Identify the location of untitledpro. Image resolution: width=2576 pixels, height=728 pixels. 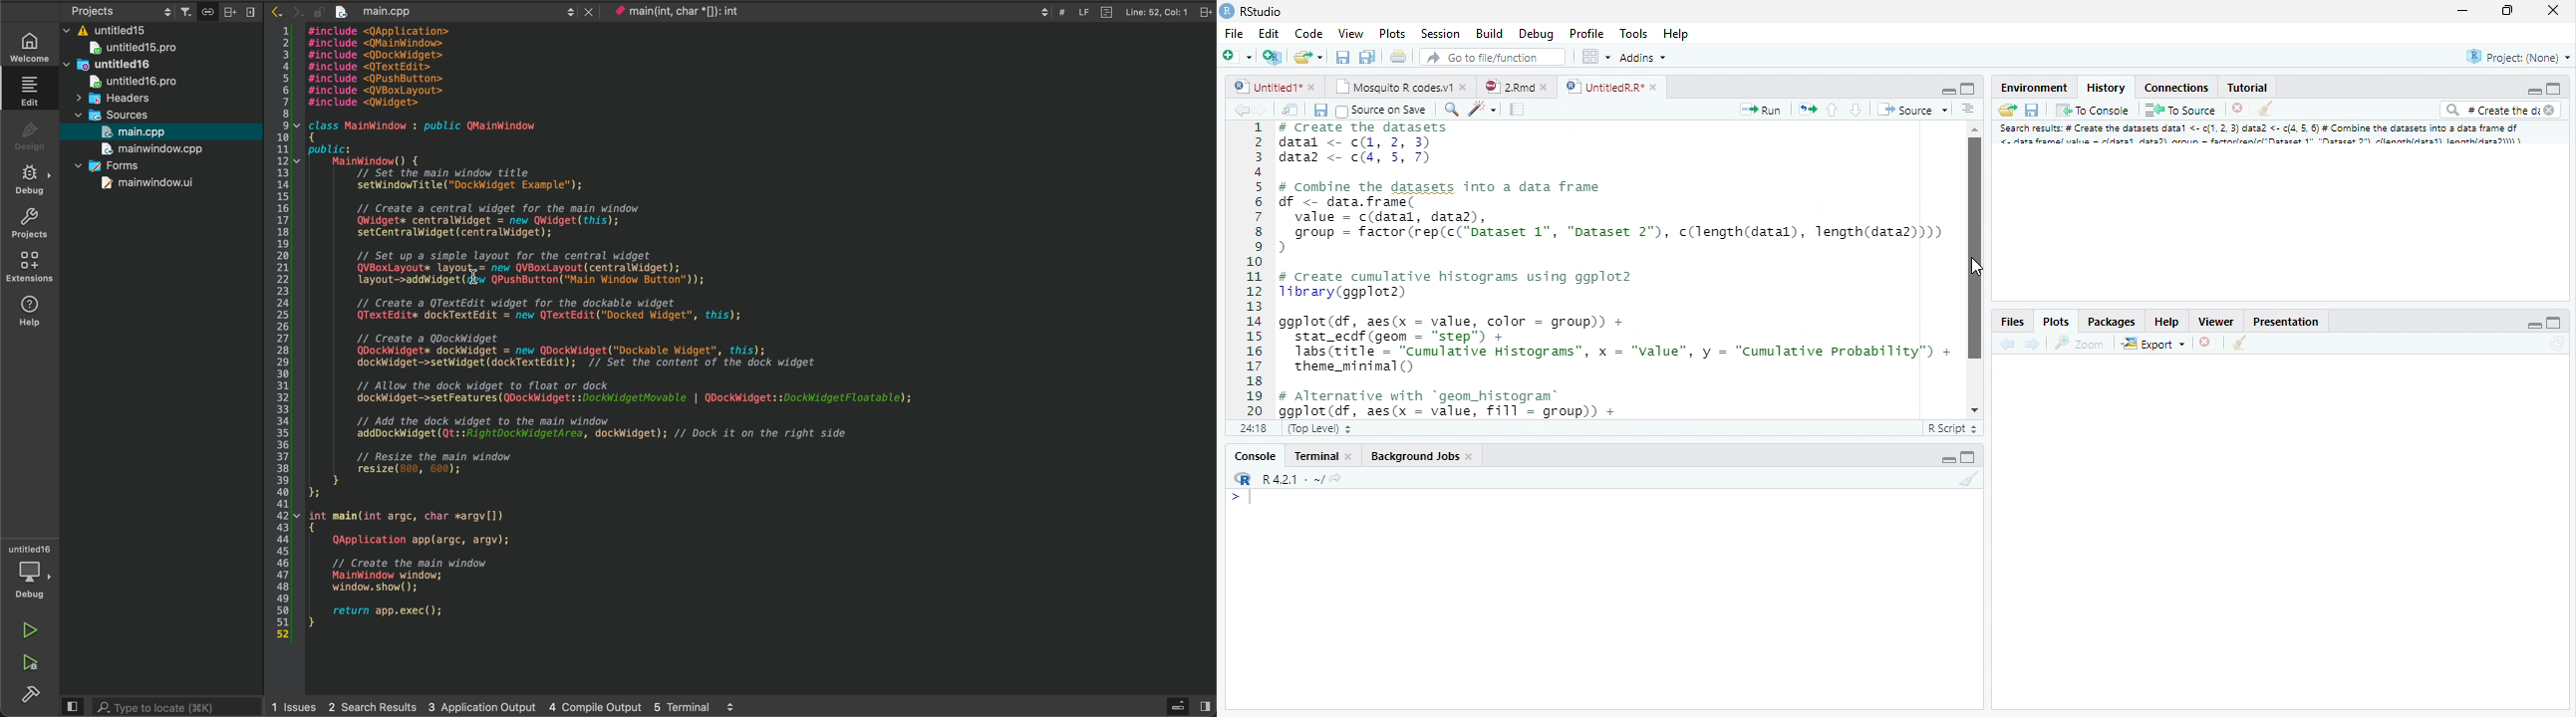
(138, 82).